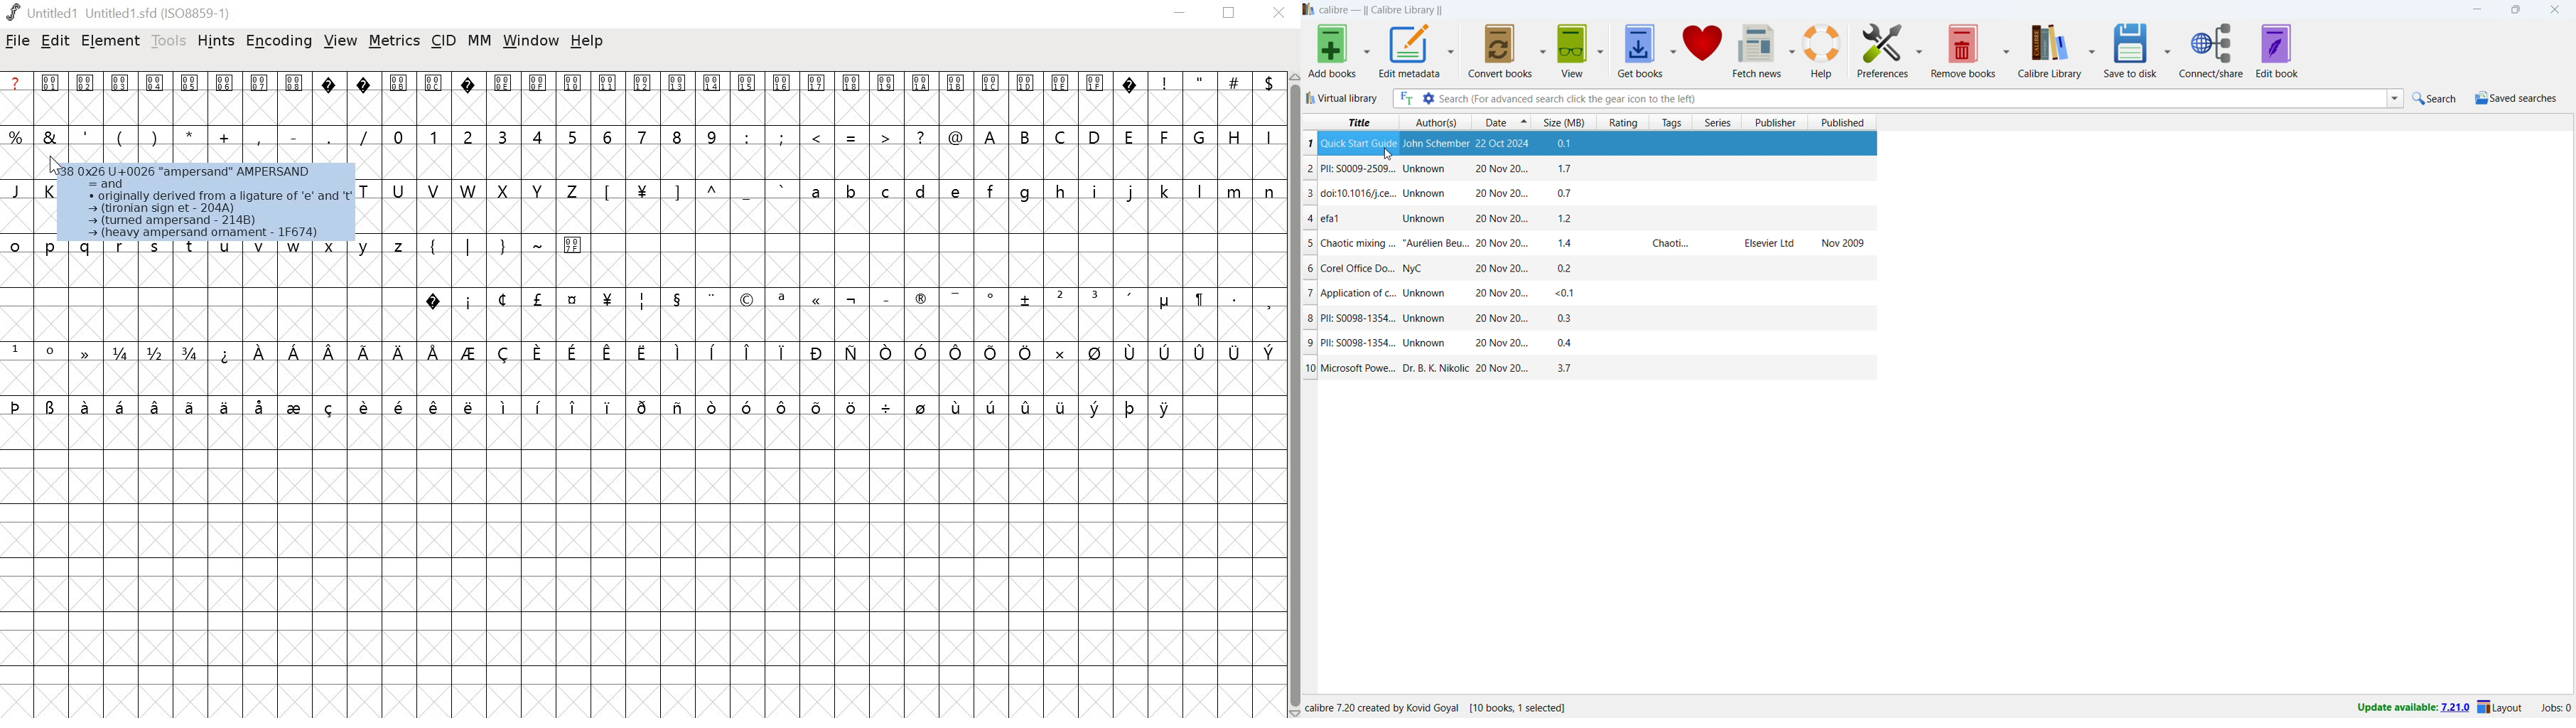  I want to click on element, so click(112, 40).